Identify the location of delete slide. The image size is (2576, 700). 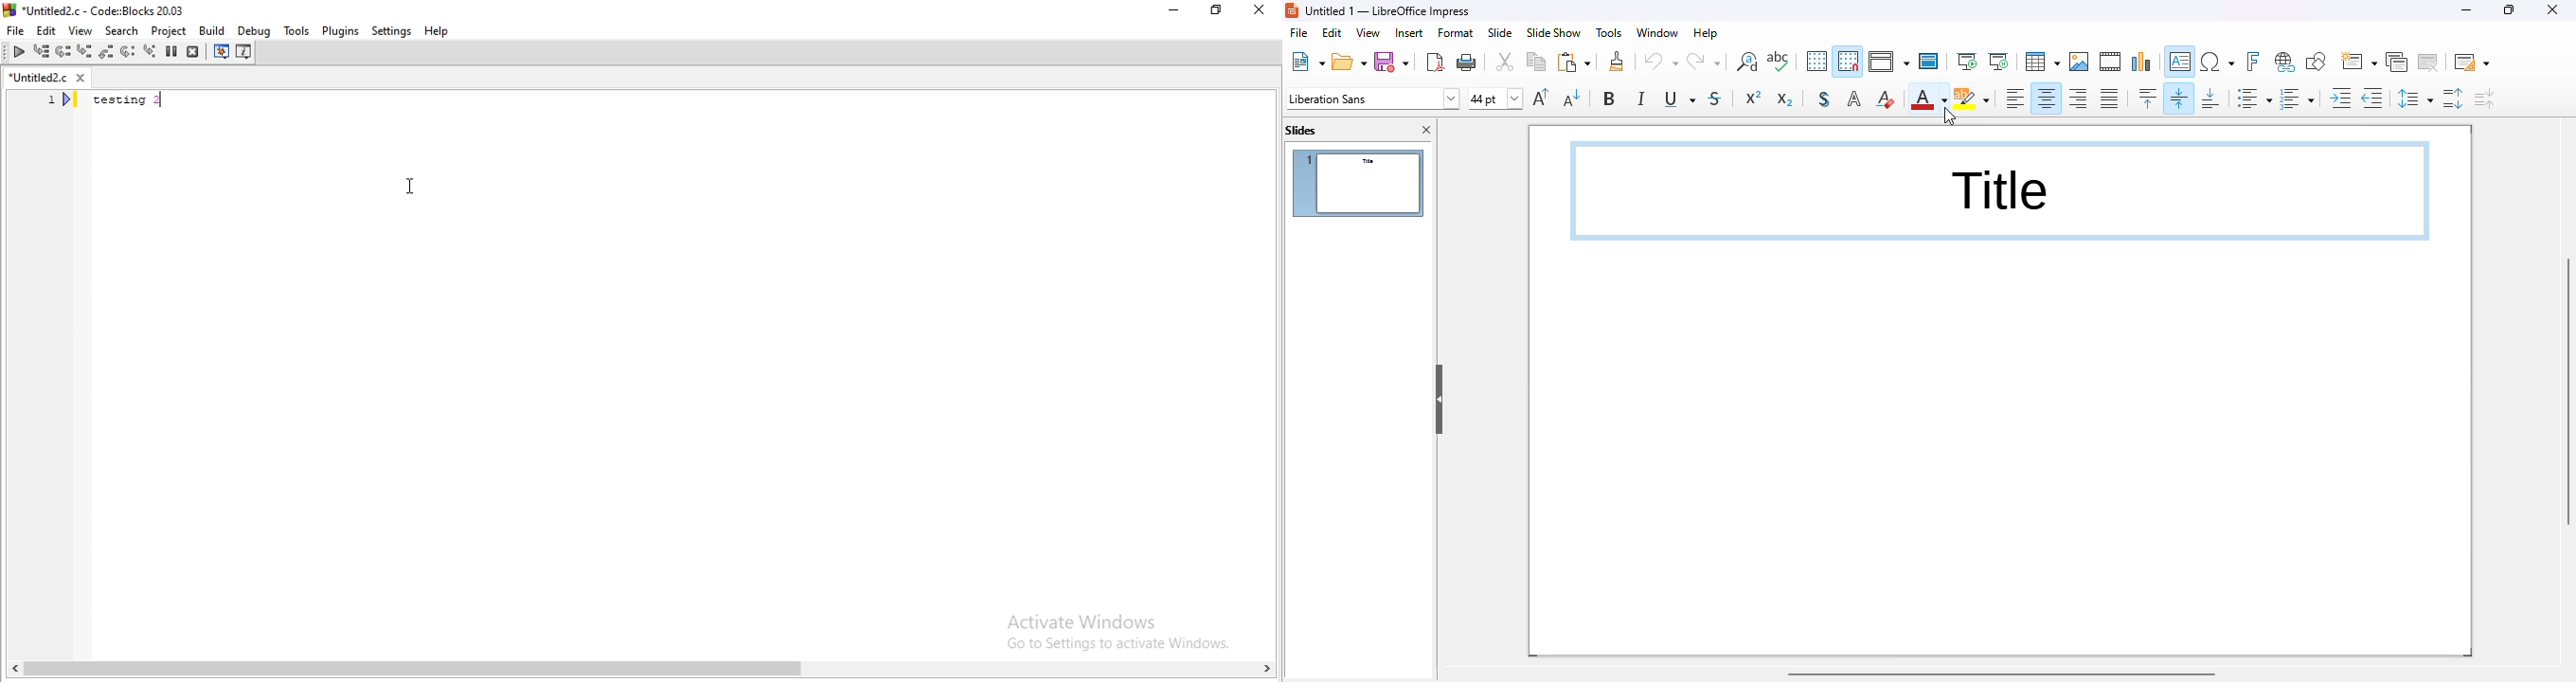
(2429, 62).